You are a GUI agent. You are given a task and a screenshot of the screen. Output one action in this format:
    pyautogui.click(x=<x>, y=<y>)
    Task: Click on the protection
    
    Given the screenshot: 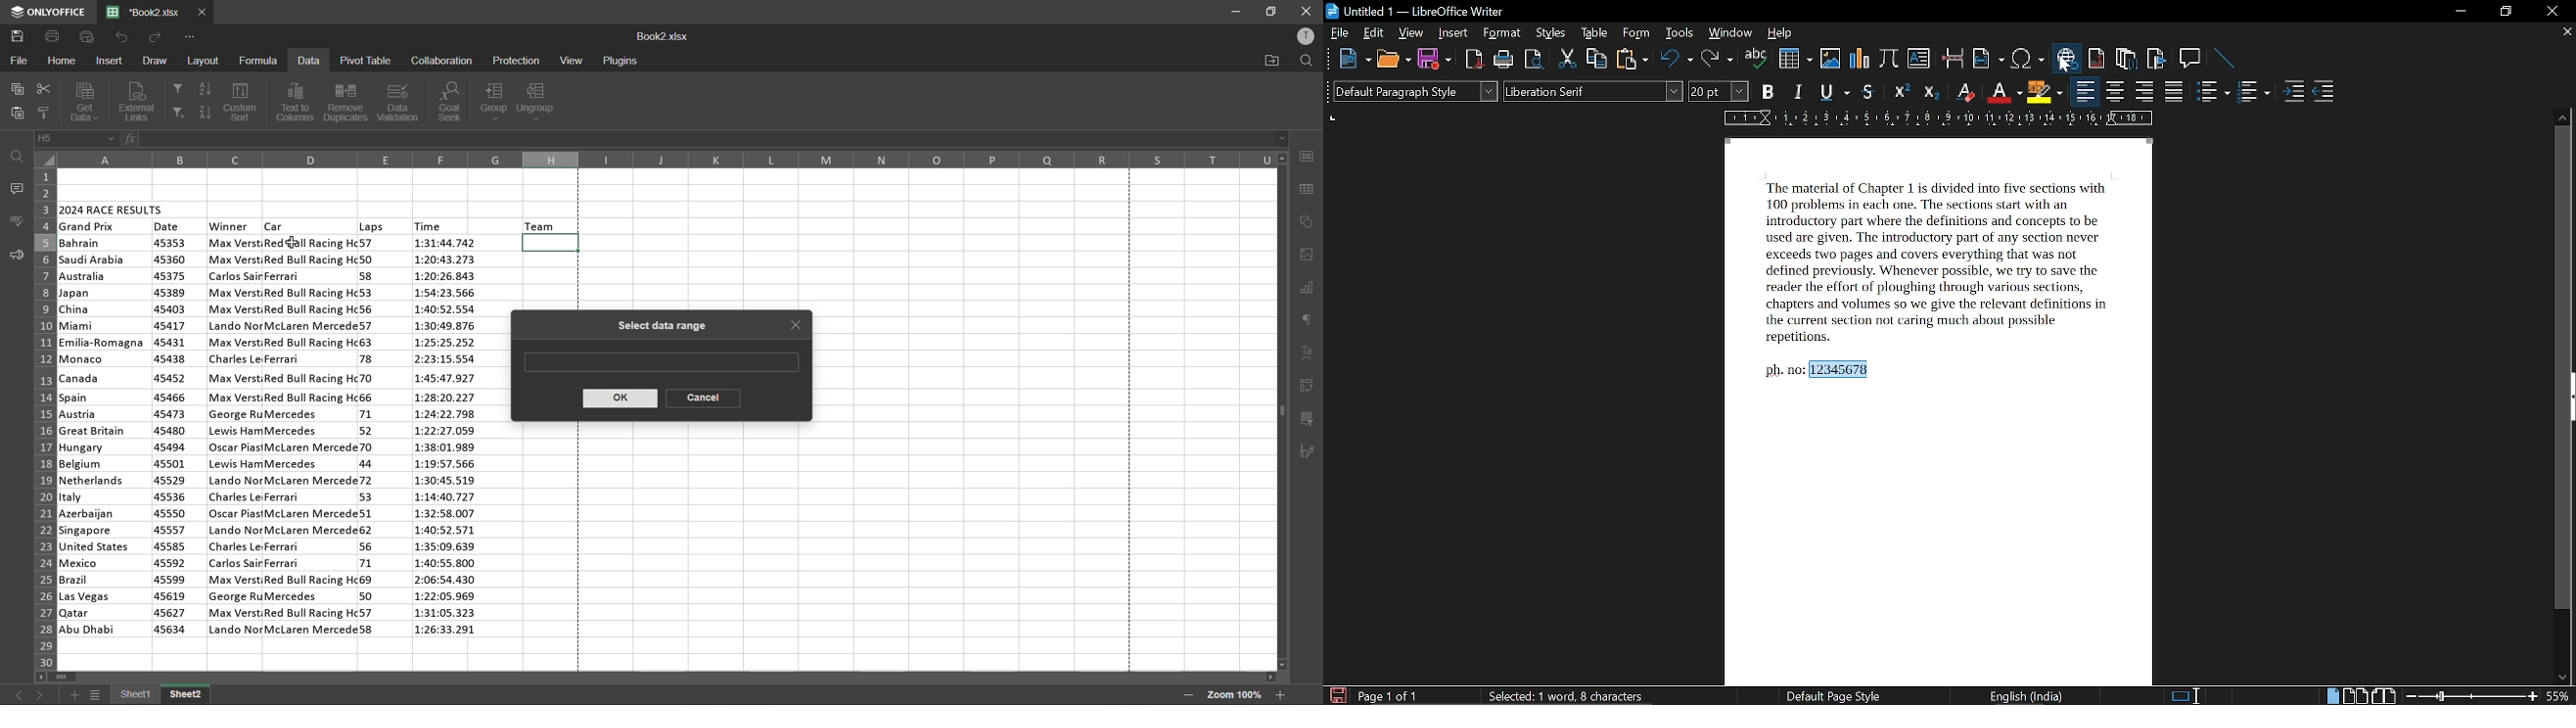 What is the action you would take?
    pyautogui.click(x=518, y=61)
    